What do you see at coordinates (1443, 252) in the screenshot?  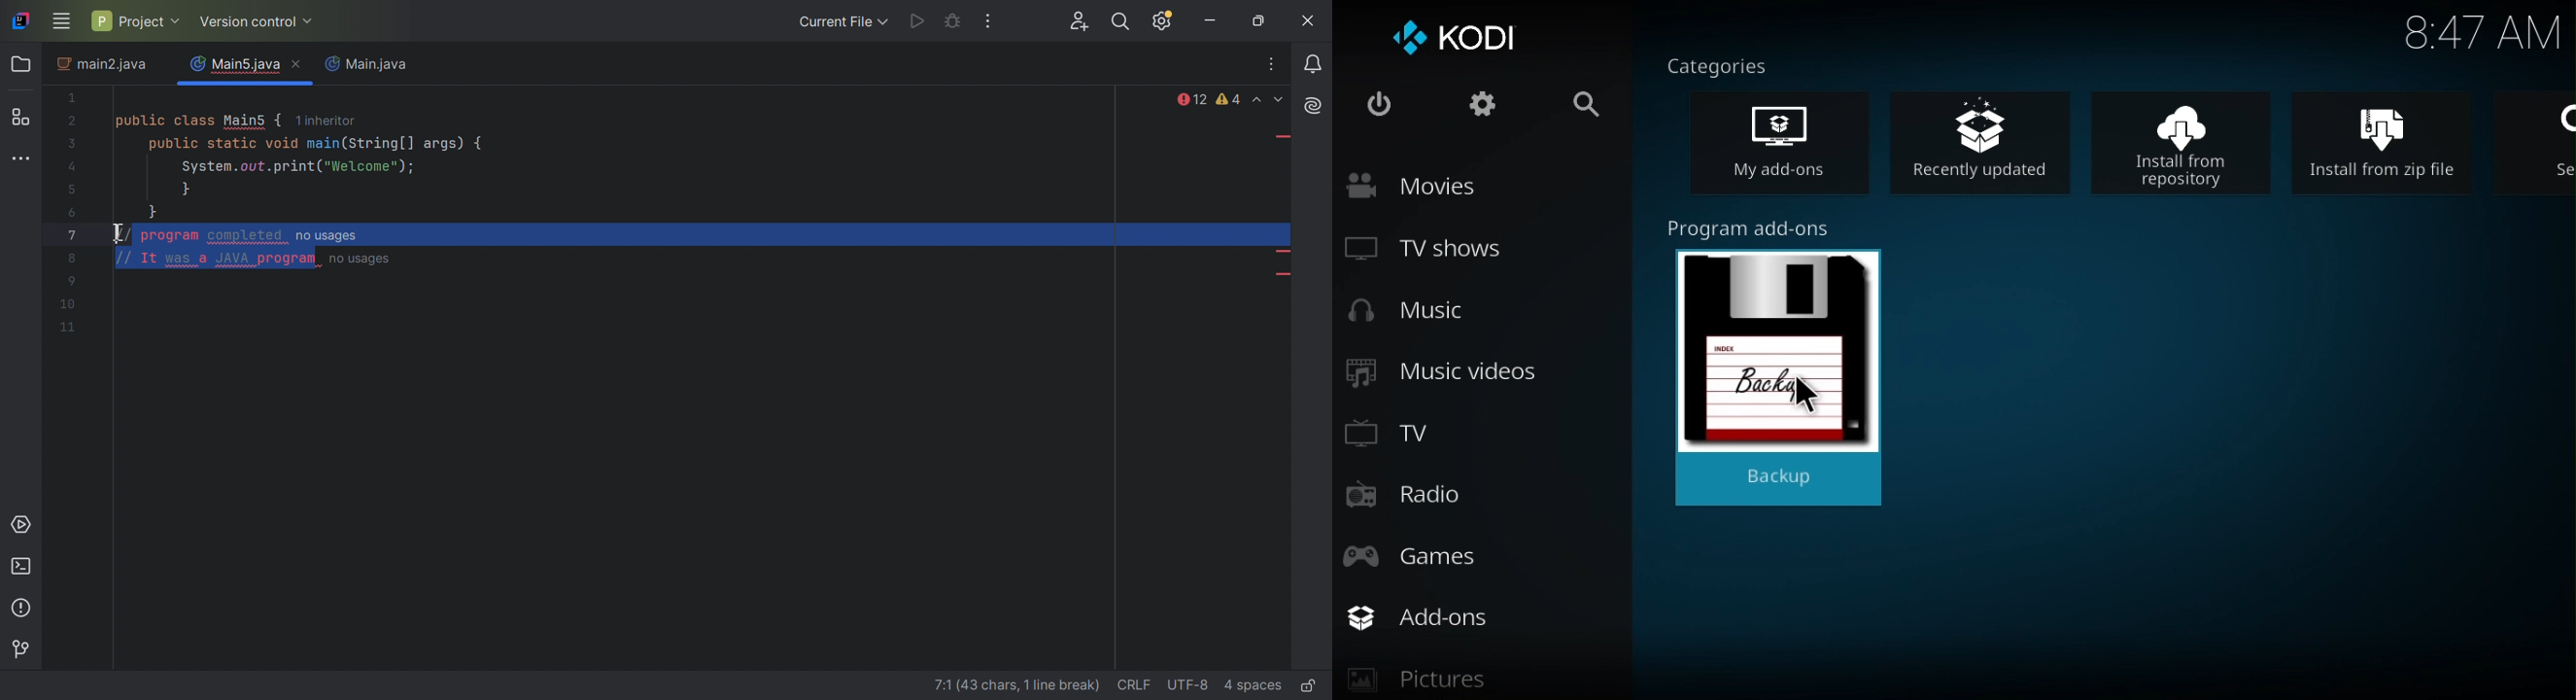 I see `TV shows` at bounding box center [1443, 252].